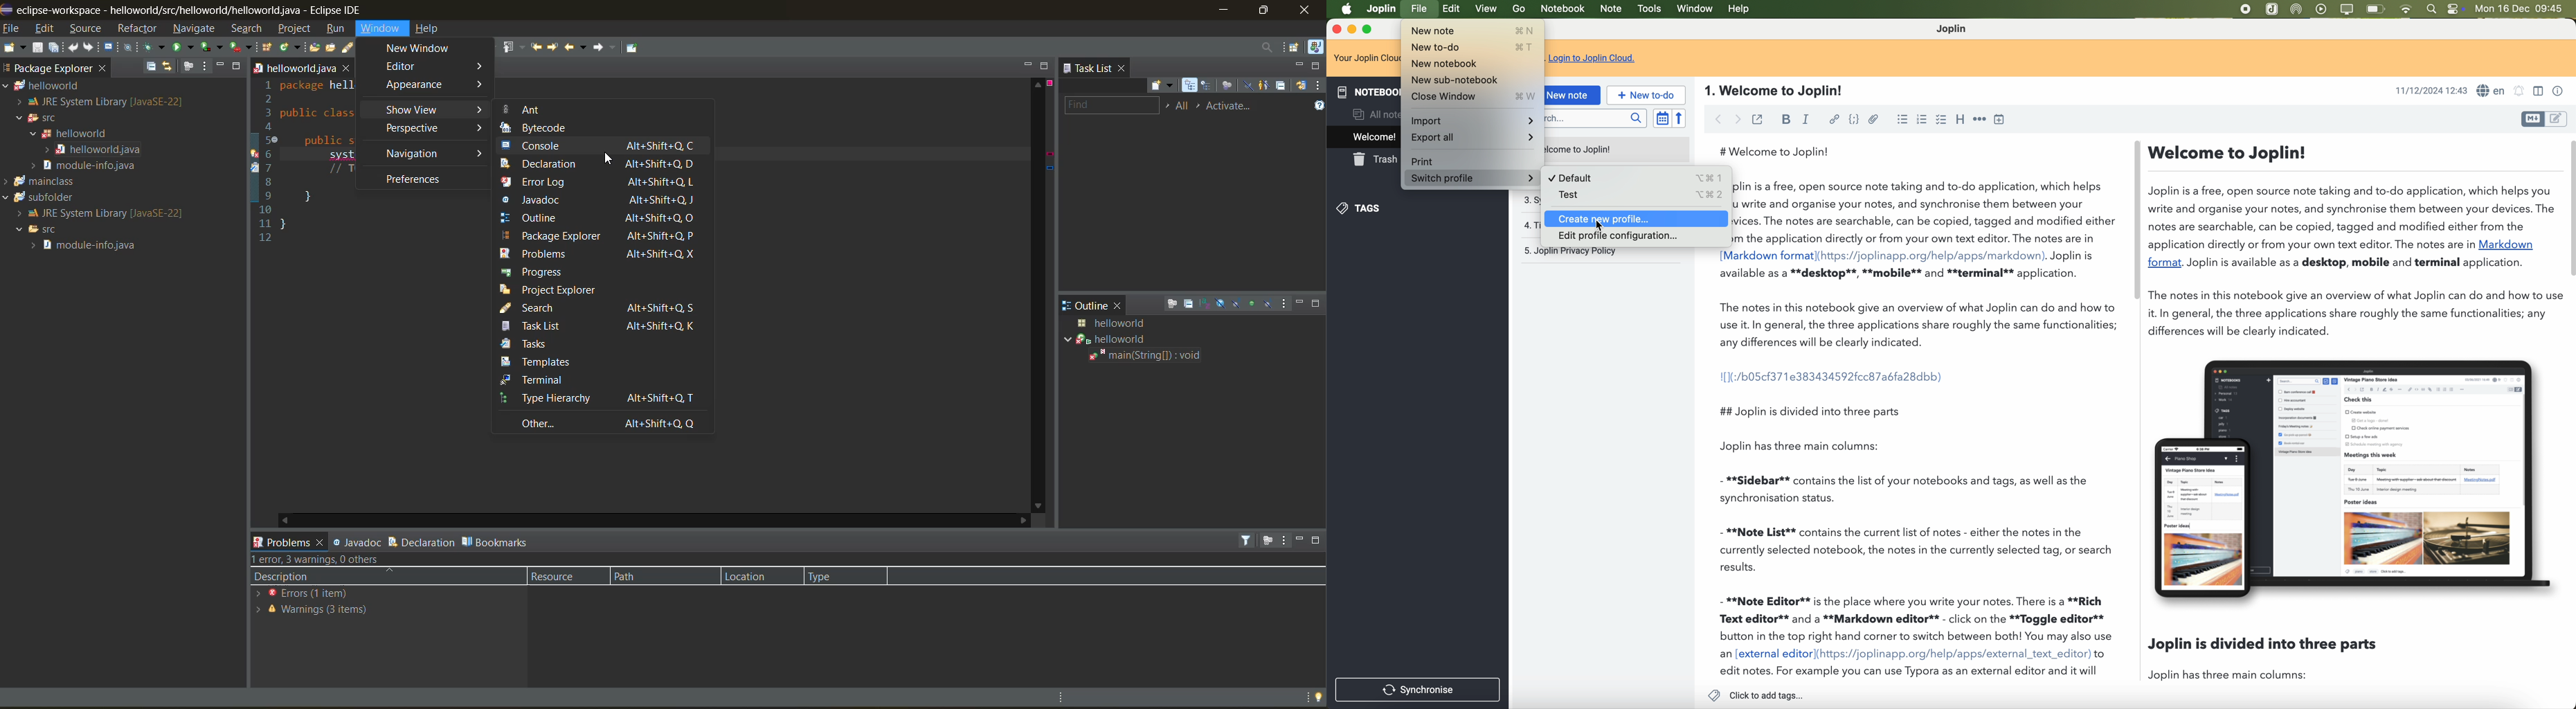 The image size is (2576, 728). What do you see at coordinates (1875, 119) in the screenshot?
I see `attach file` at bounding box center [1875, 119].